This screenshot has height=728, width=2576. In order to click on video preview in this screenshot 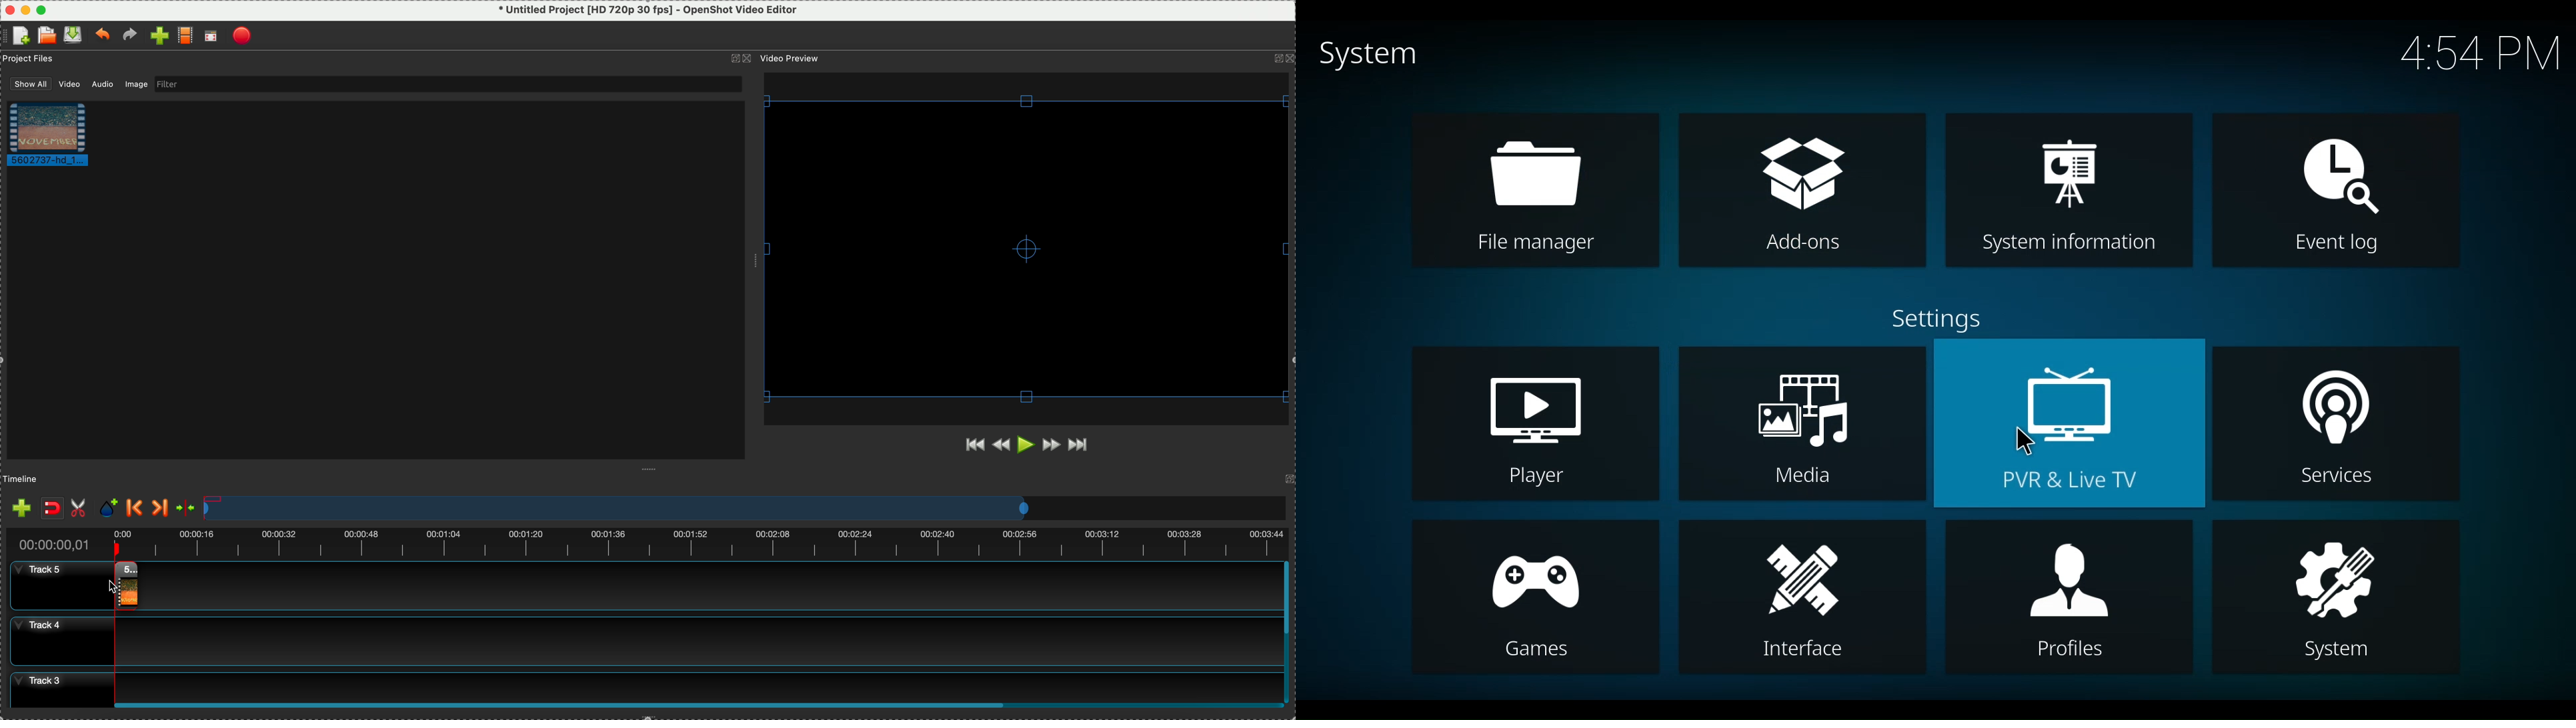, I will do `click(797, 59)`.